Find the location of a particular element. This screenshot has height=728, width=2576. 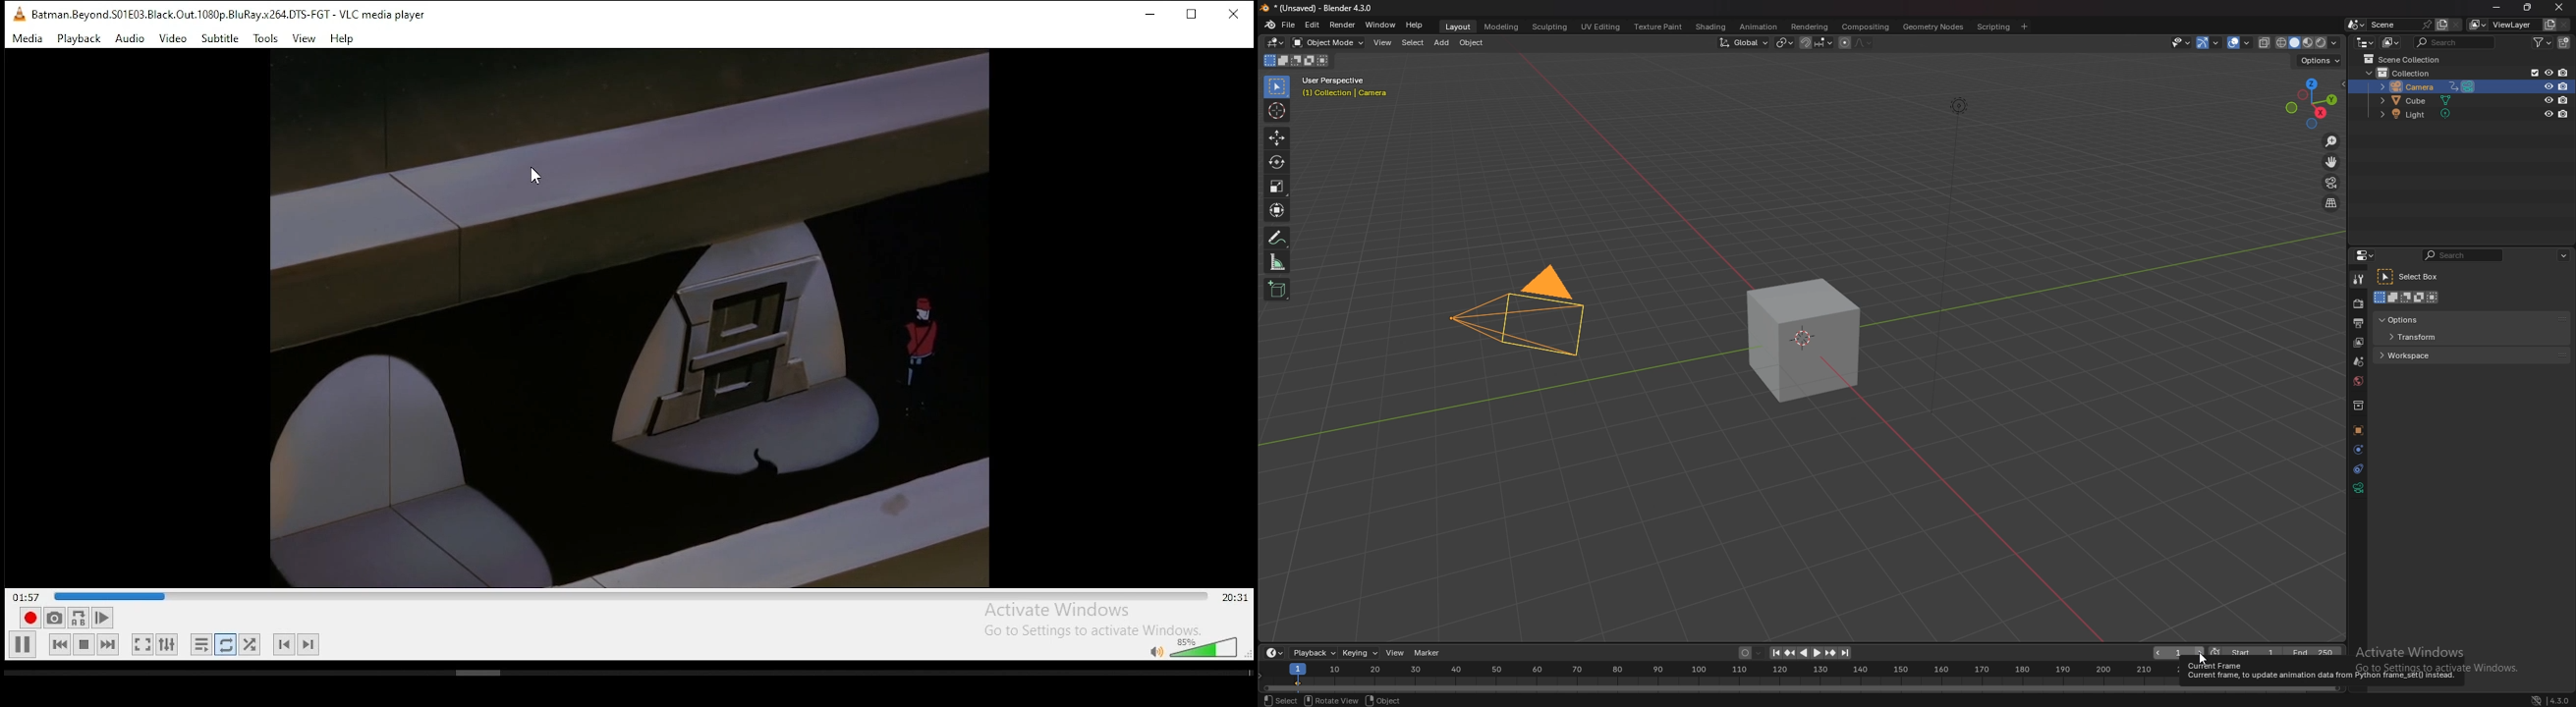

light is located at coordinates (2420, 115).